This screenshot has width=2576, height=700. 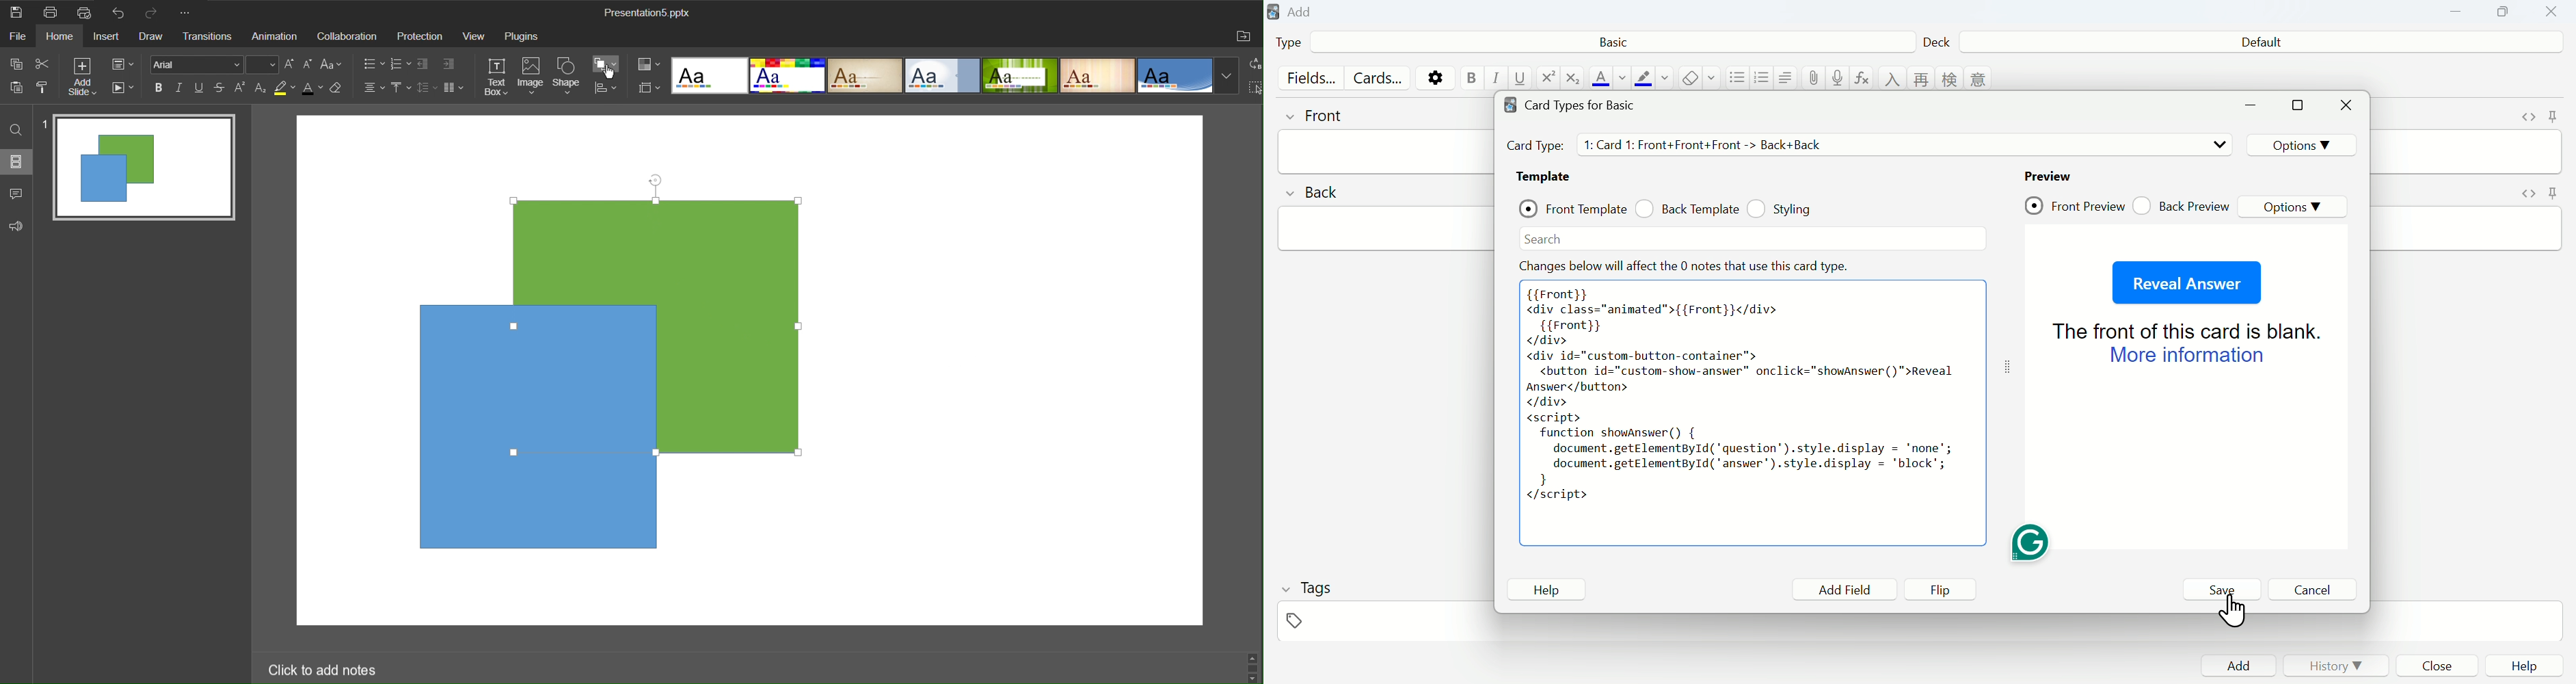 I want to click on record audio, so click(x=1838, y=78).